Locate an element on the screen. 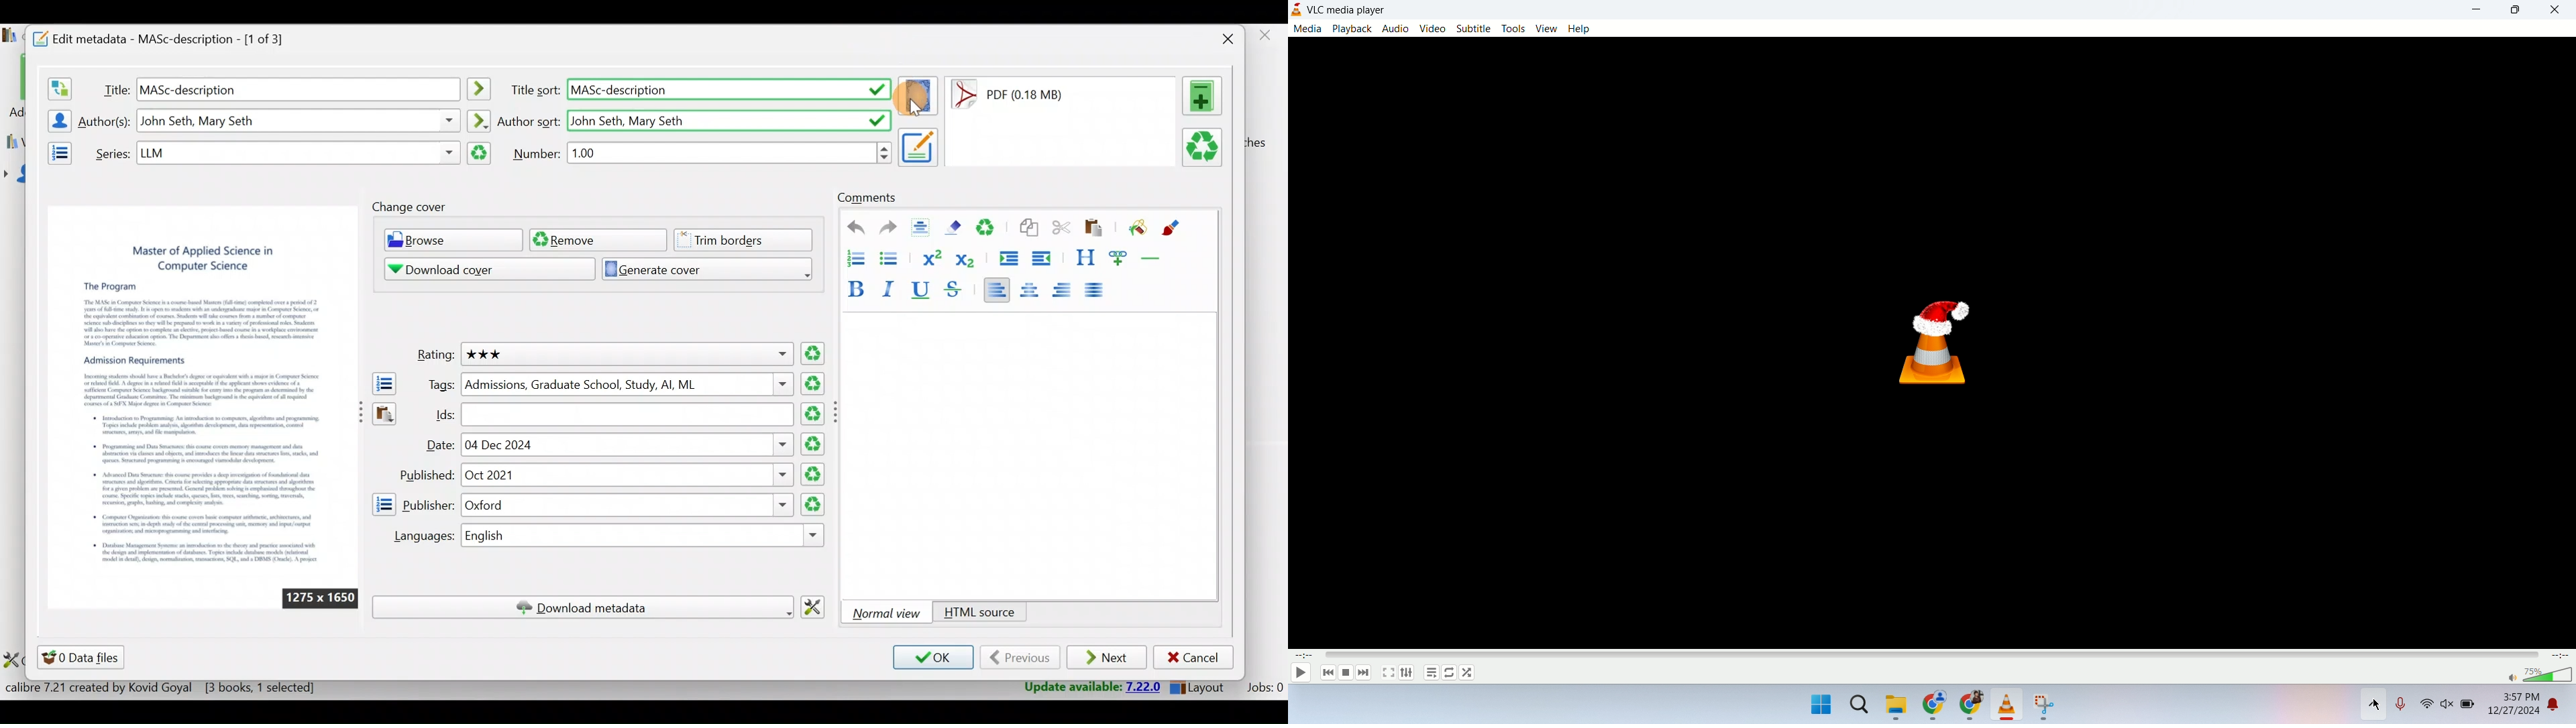 This screenshot has width=2576, height=728. Layouts is located at coordinates (1201, 687).